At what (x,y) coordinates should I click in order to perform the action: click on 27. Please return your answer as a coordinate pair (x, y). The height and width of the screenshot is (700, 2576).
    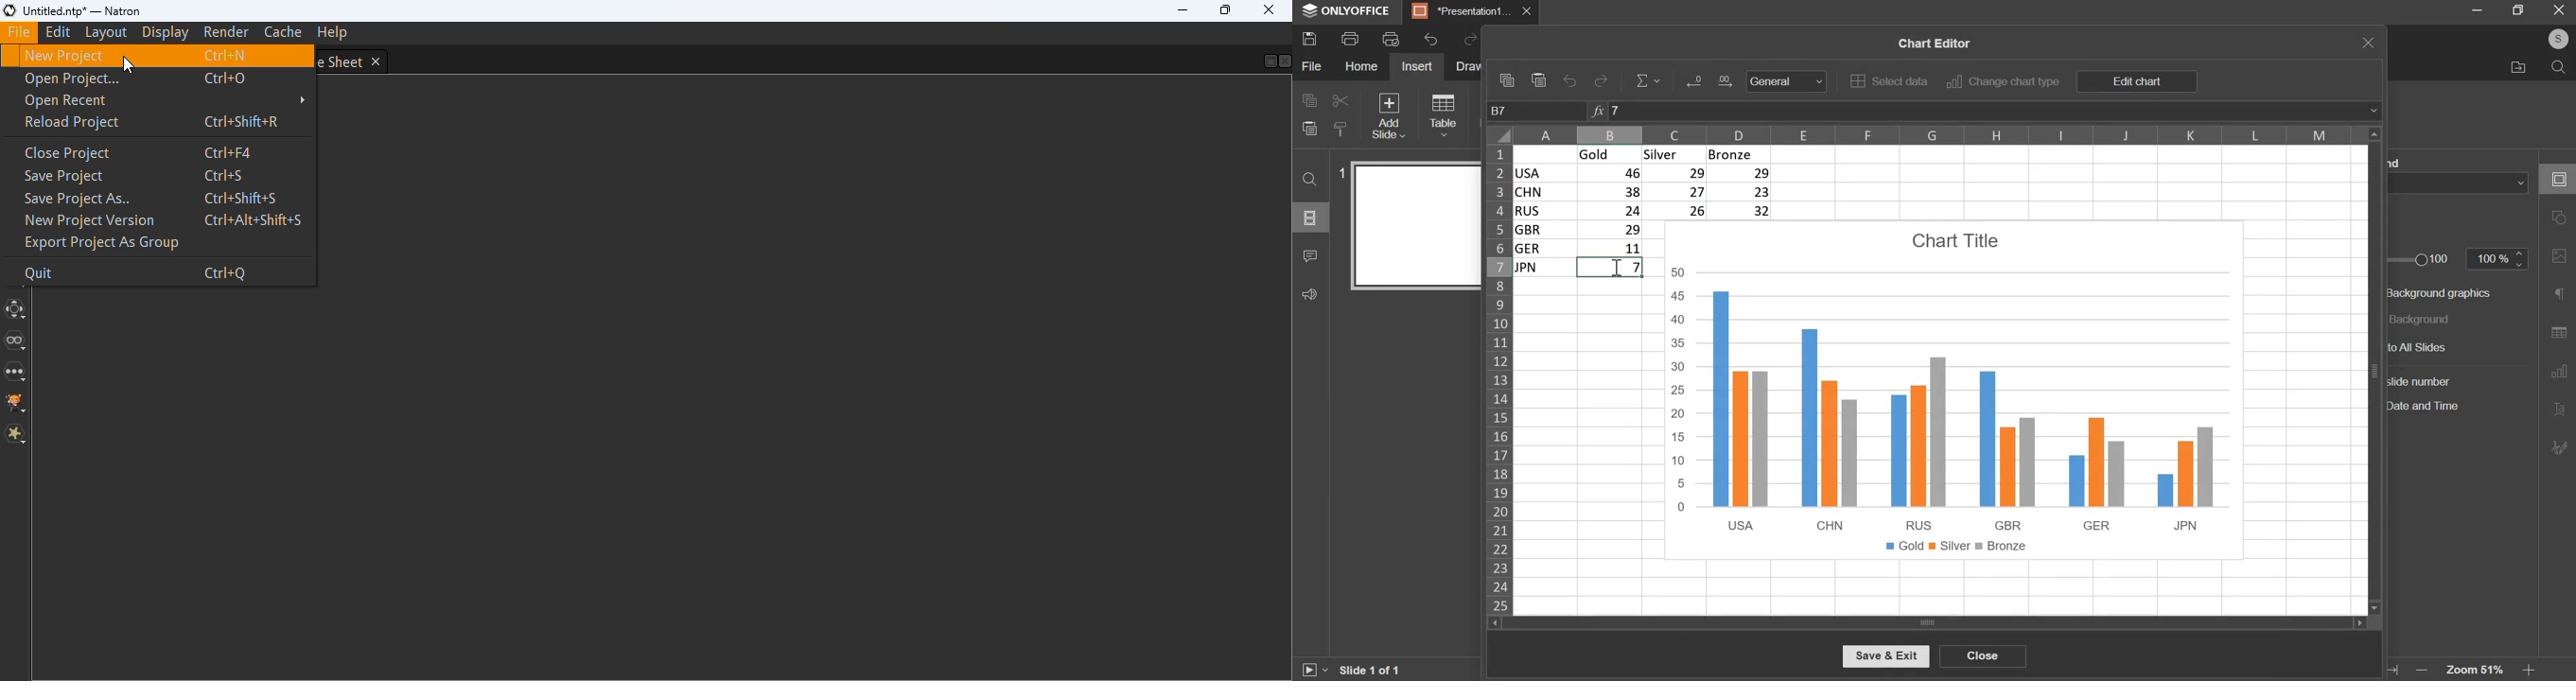
    Looking at the image, I should click on (1677, 192).